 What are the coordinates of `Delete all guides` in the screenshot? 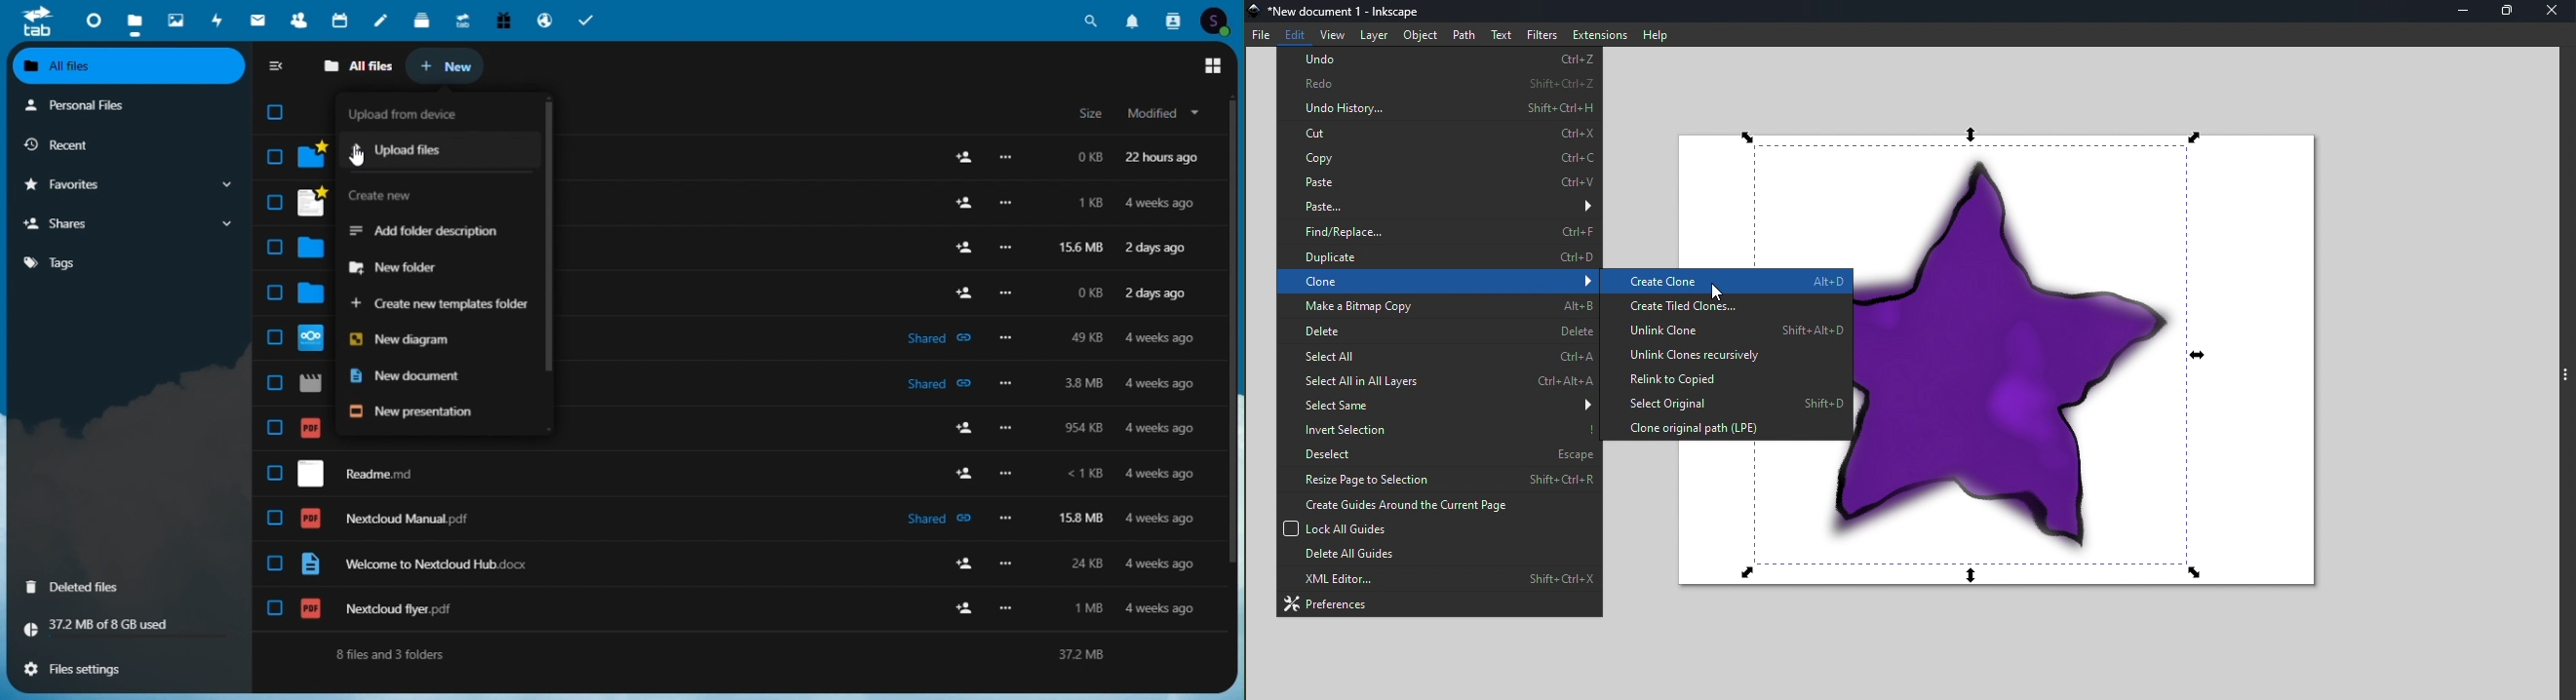 It's located at (1437, 557).